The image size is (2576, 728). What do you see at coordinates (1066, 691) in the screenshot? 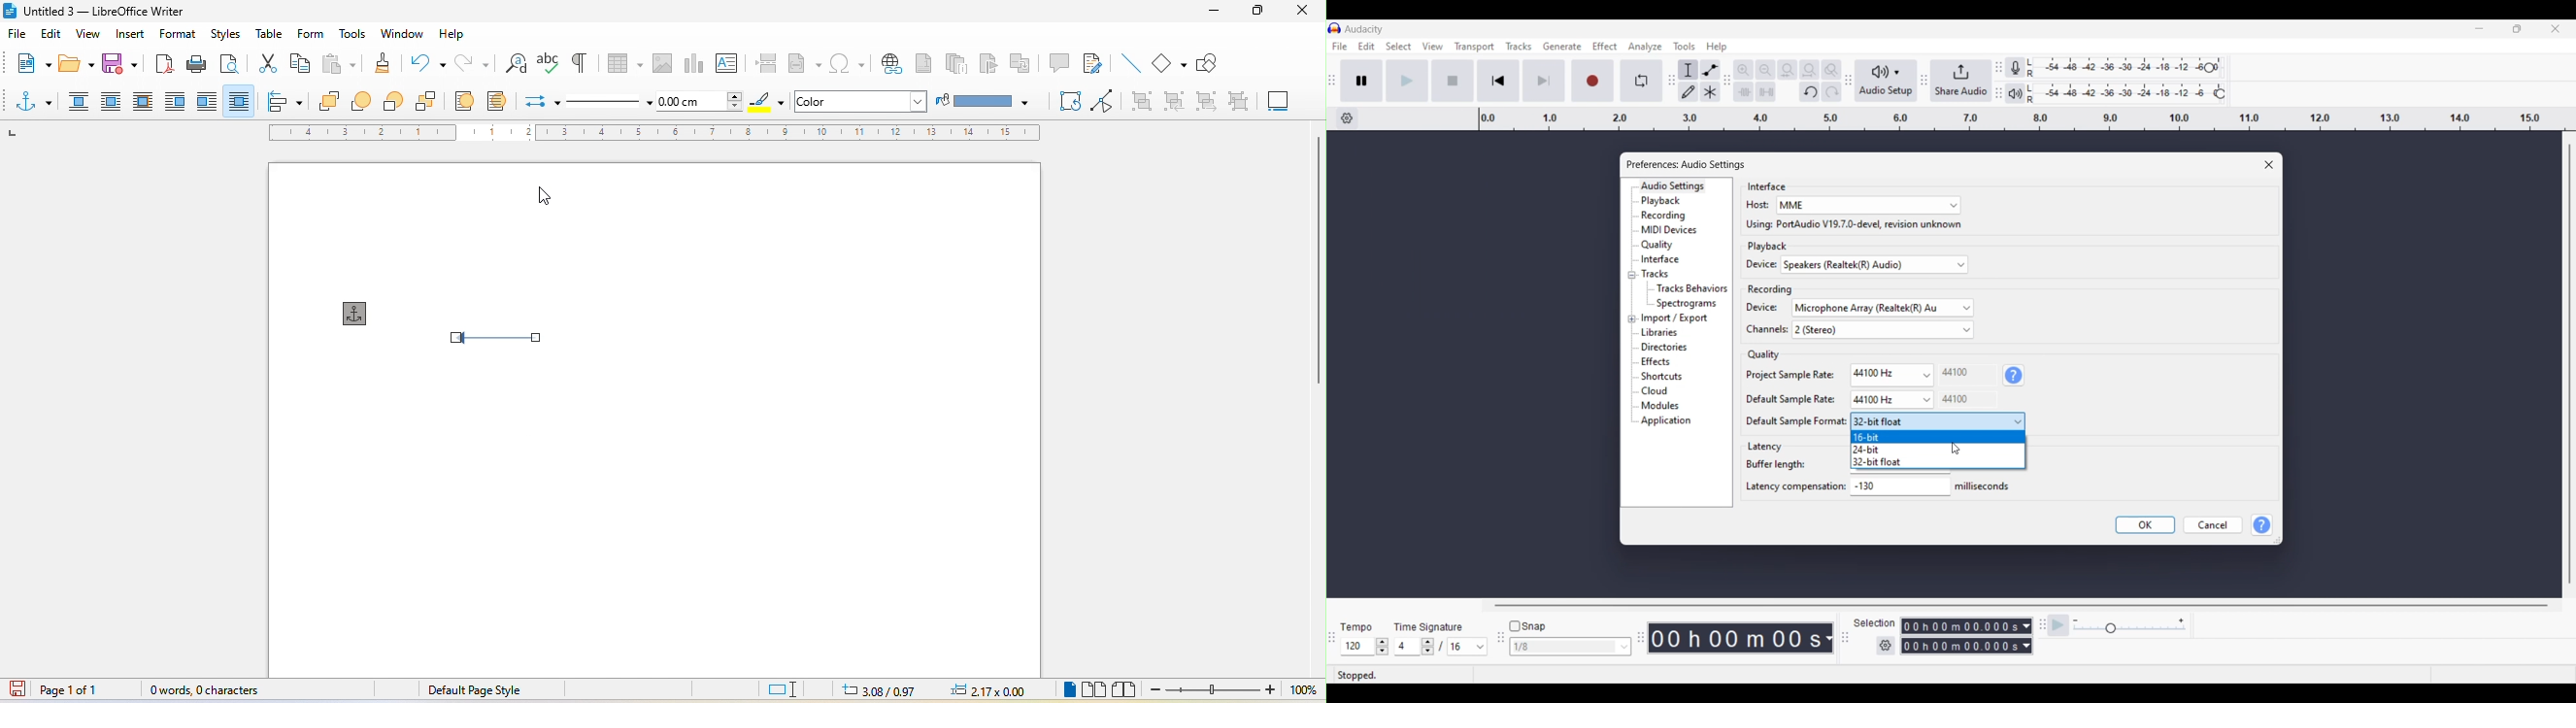
I see `single page view` at bounding box center [1066, 691].